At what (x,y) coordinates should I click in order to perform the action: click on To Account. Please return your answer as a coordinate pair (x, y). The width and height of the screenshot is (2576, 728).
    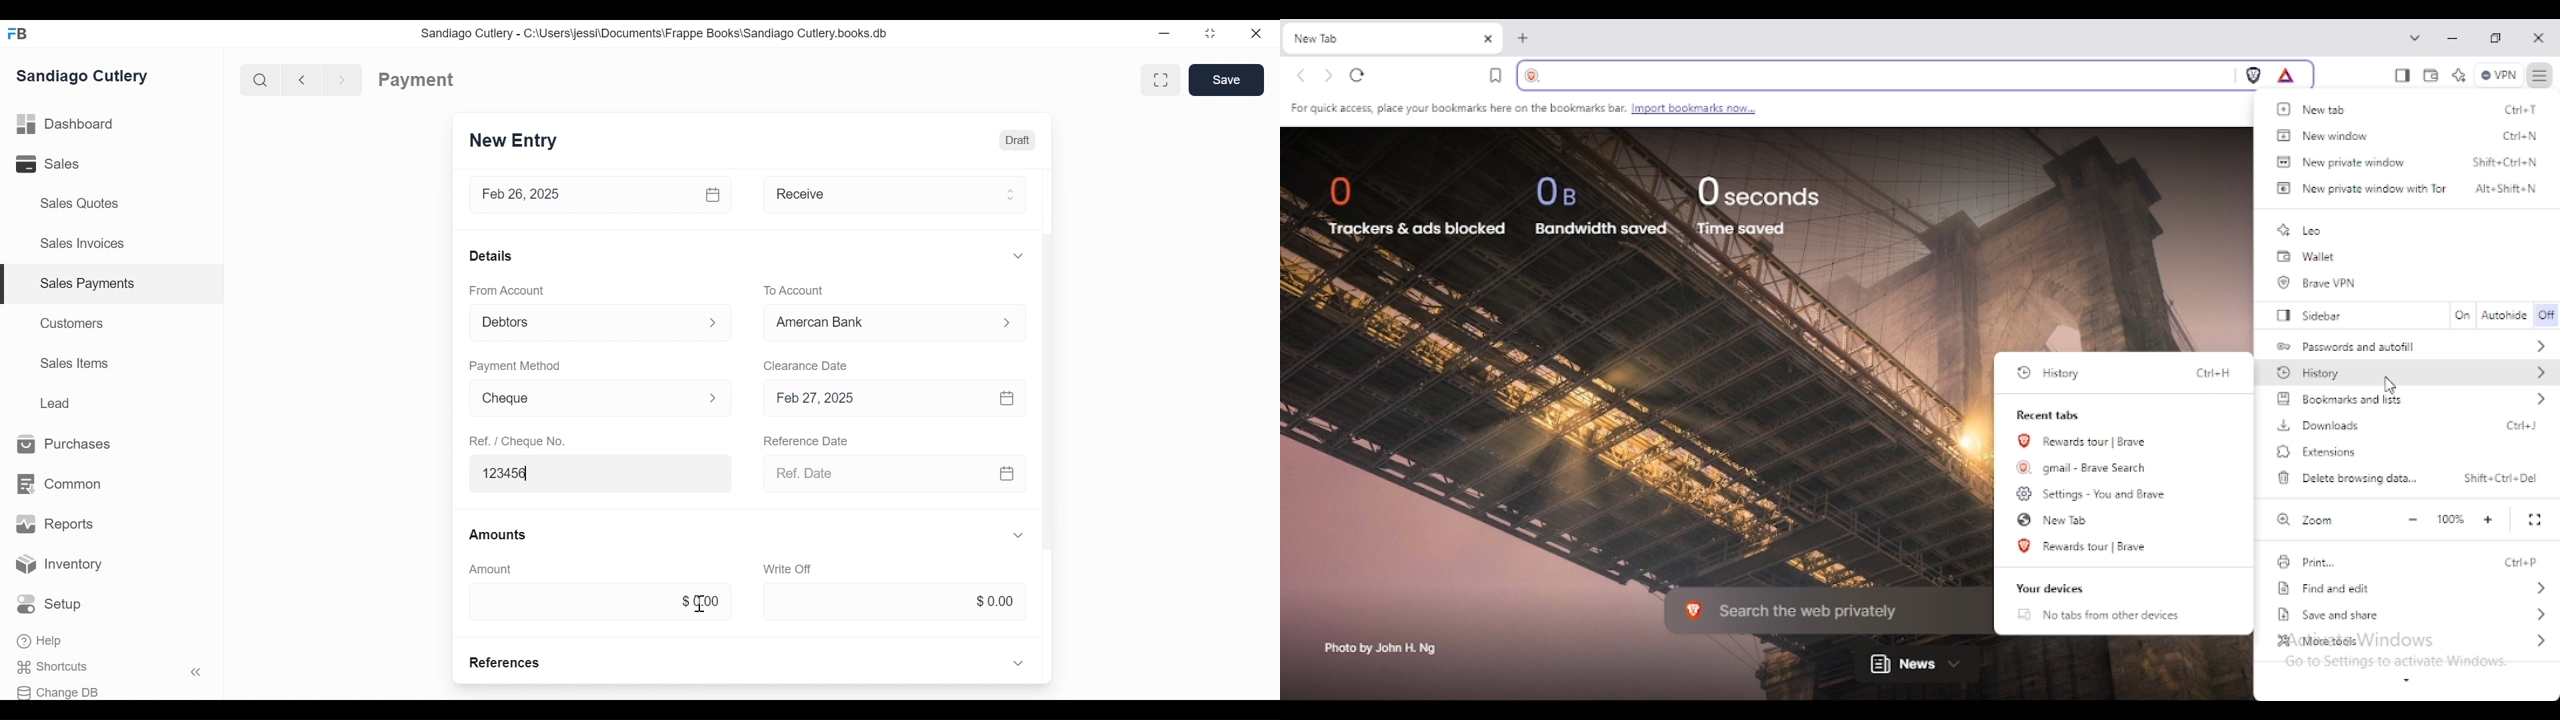
    Looking at the image, I should click on (794, 289).